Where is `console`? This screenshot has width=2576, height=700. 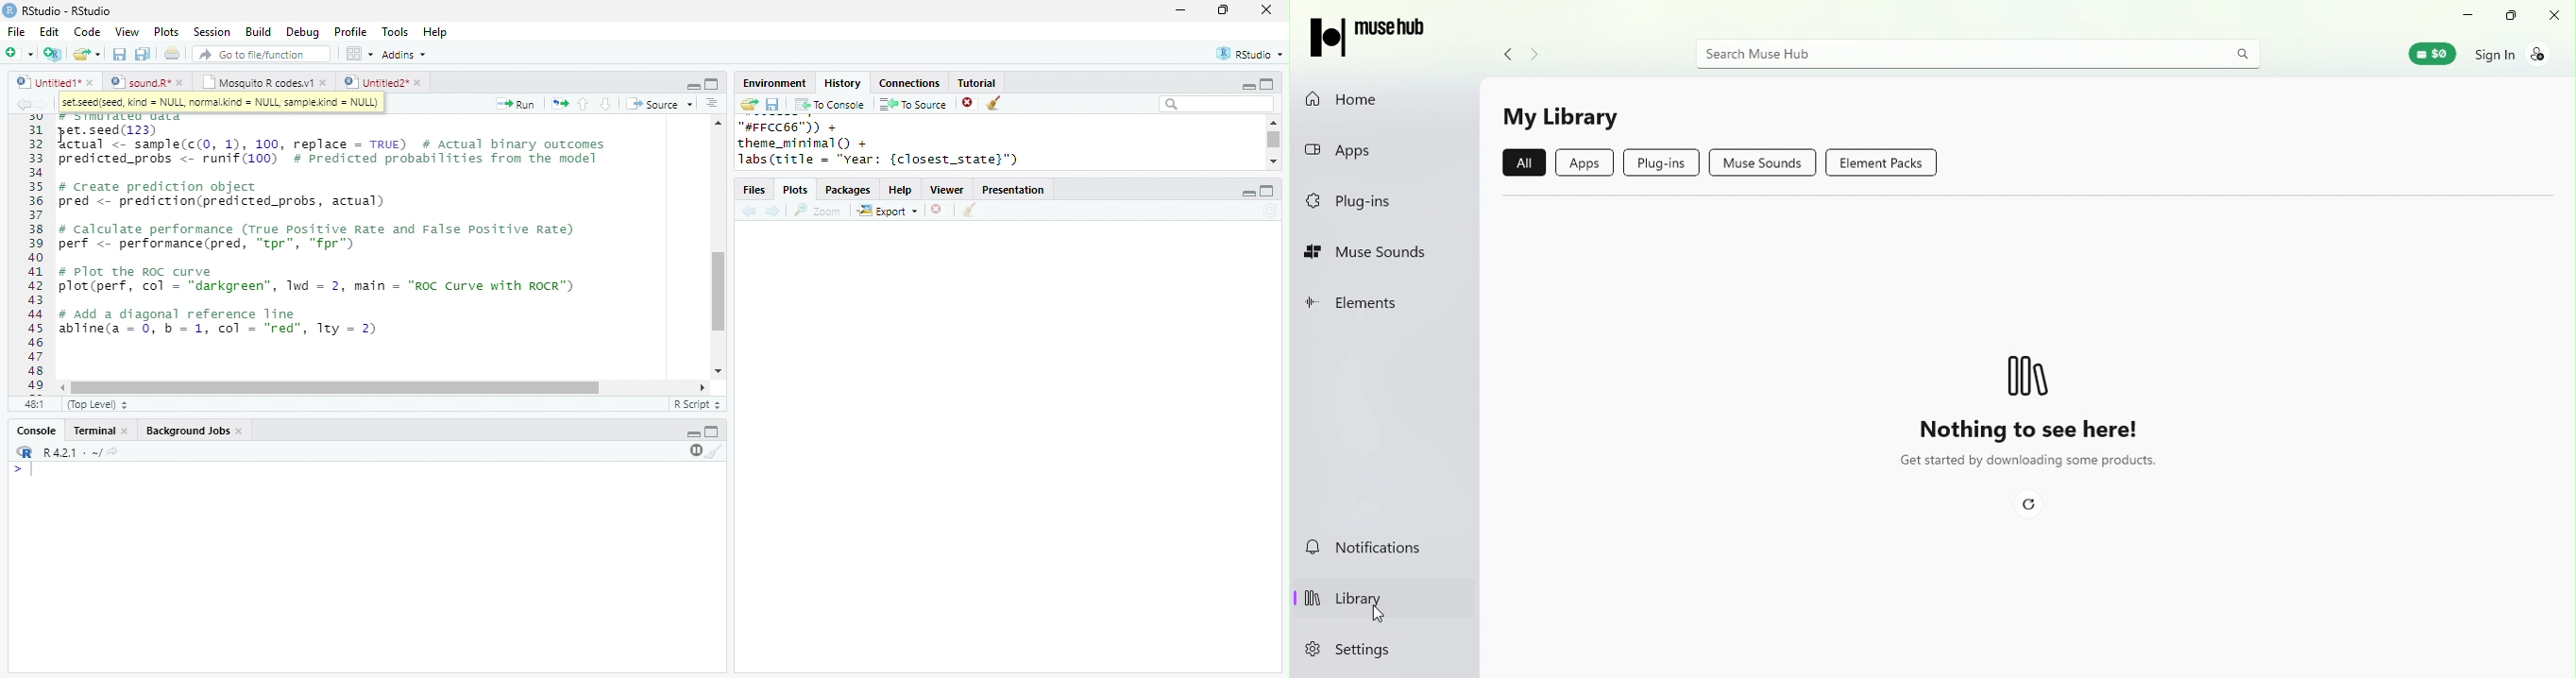
console is located at coordinates (35, 432).